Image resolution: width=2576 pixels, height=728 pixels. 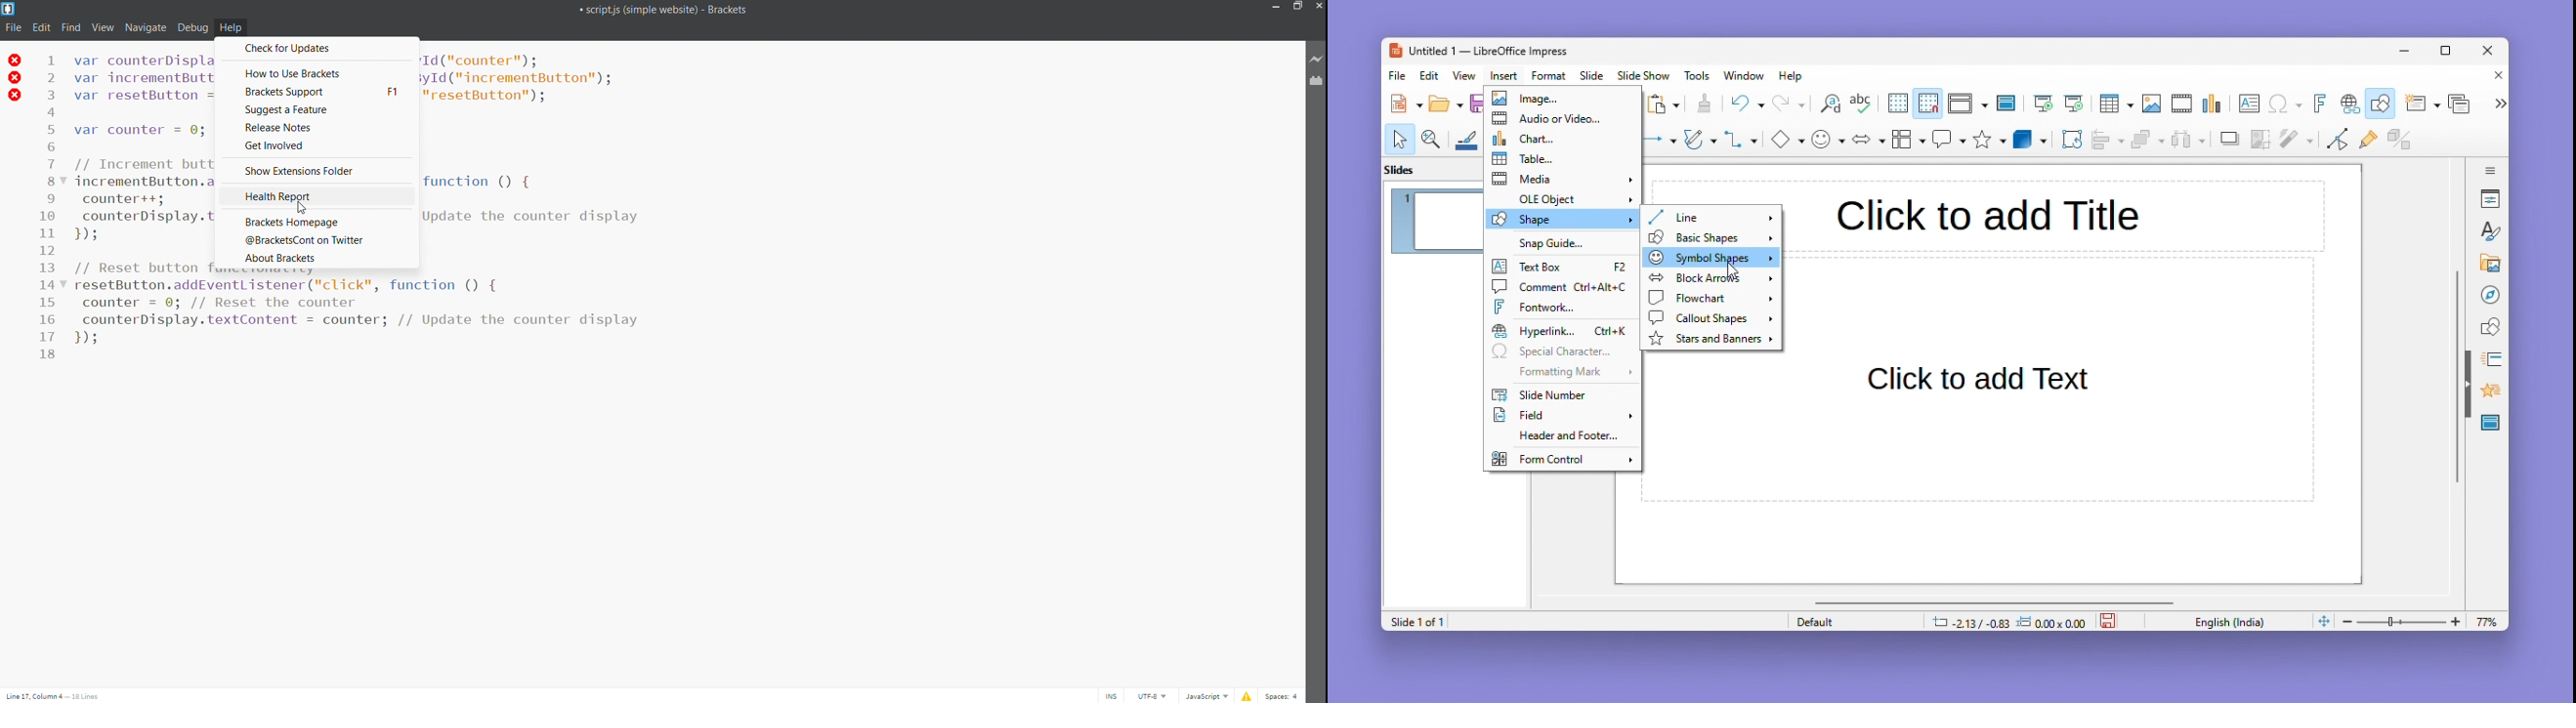 What do you see at coordinates (8, 8) in the screenshot?
I see `bracket's logo` at bounding box center [8, 8].